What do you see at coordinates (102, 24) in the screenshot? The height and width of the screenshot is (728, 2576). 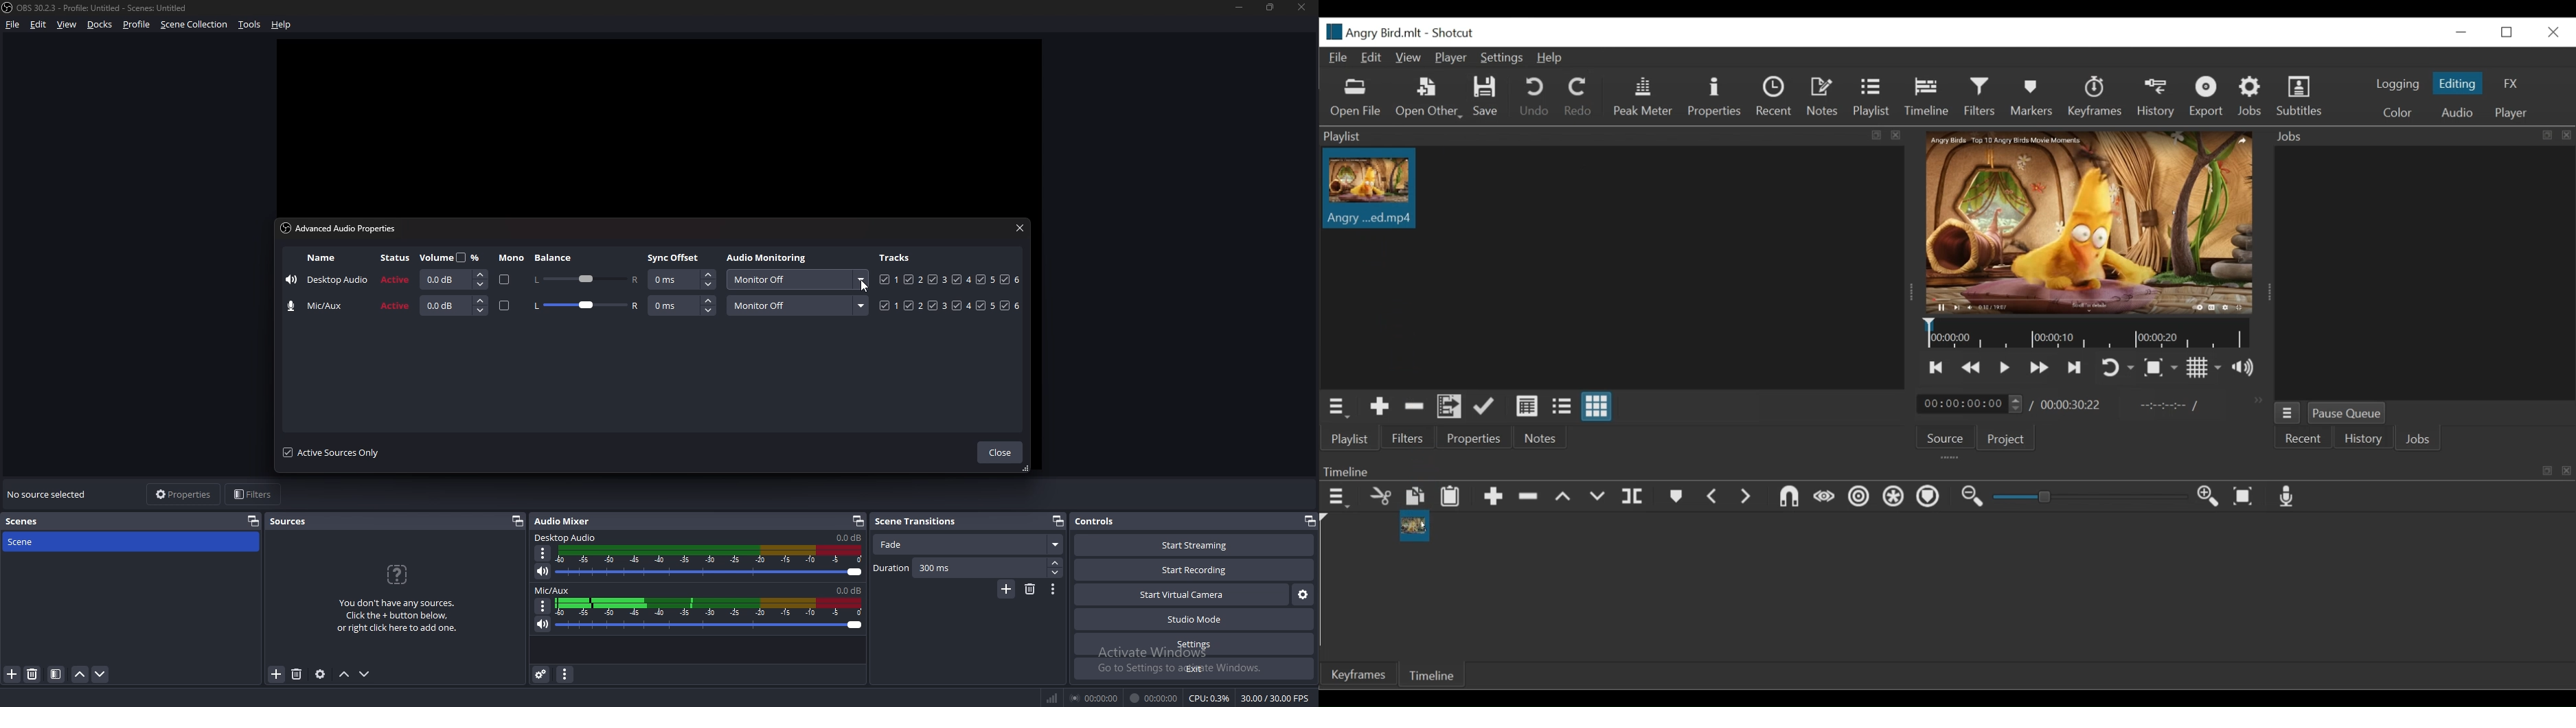 I see `docks` at bounding box center [102, 24].